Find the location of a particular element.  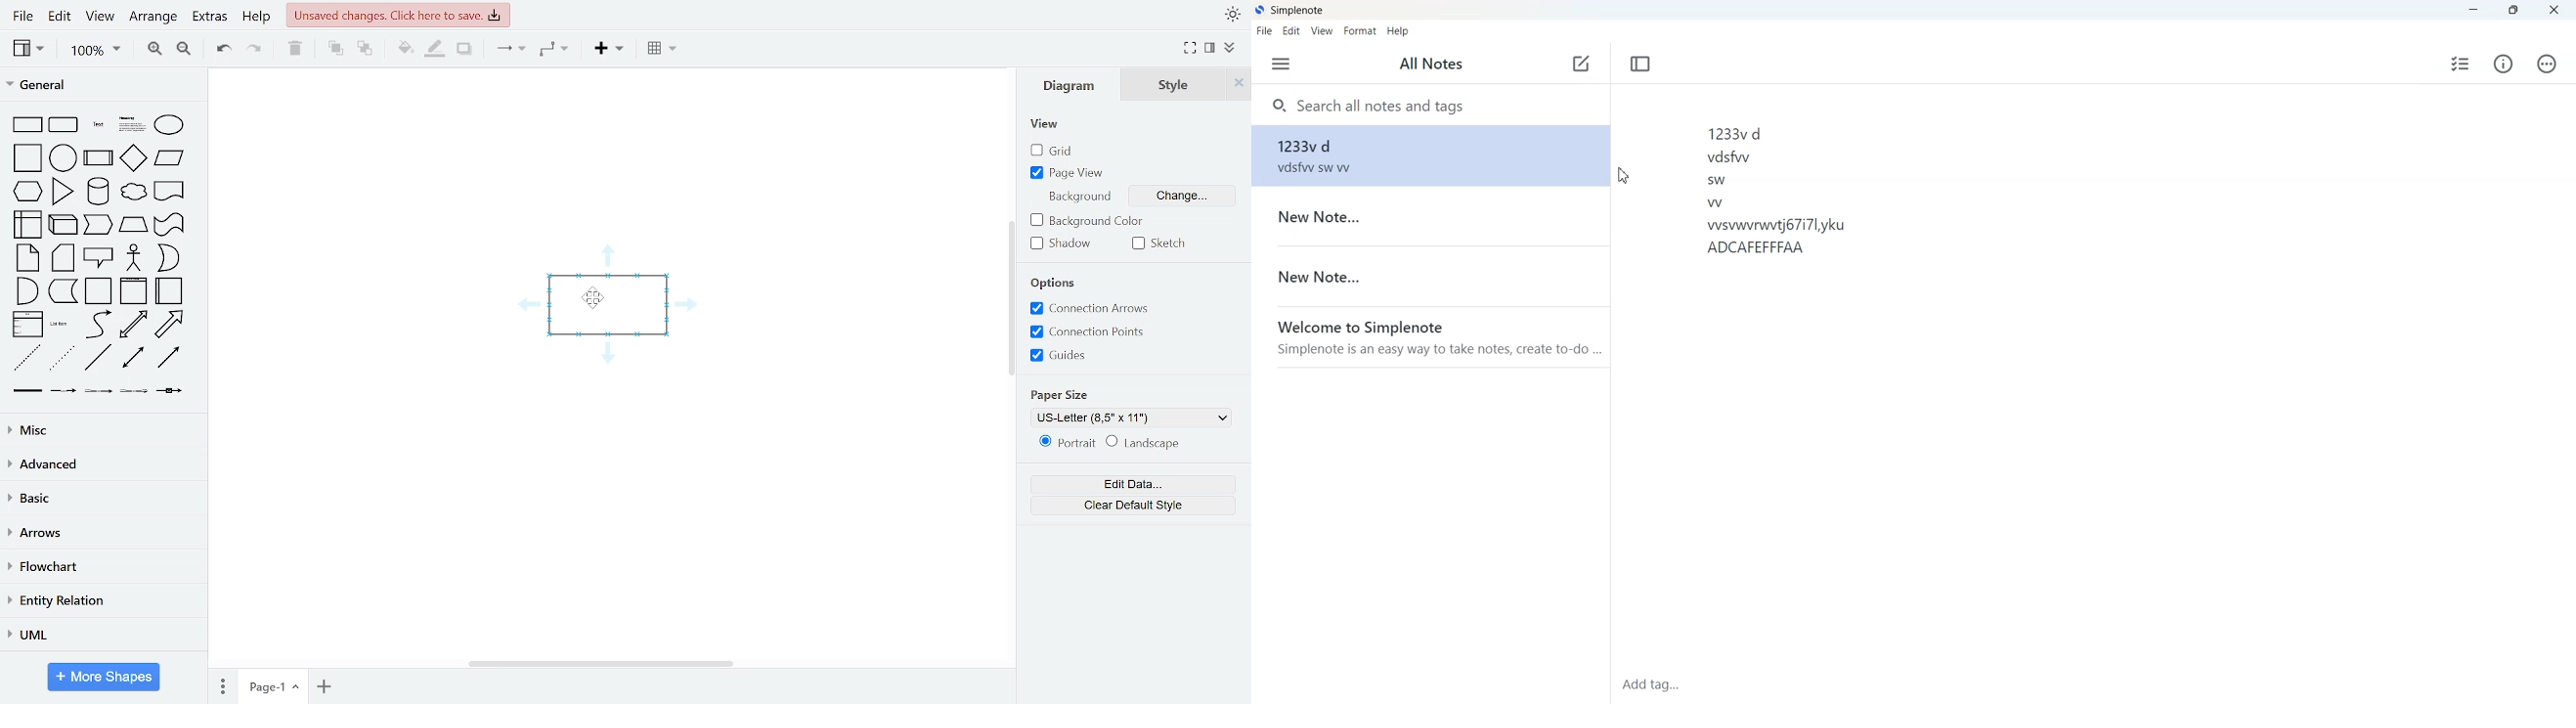

internal storage is located at coordinates (46, 224).